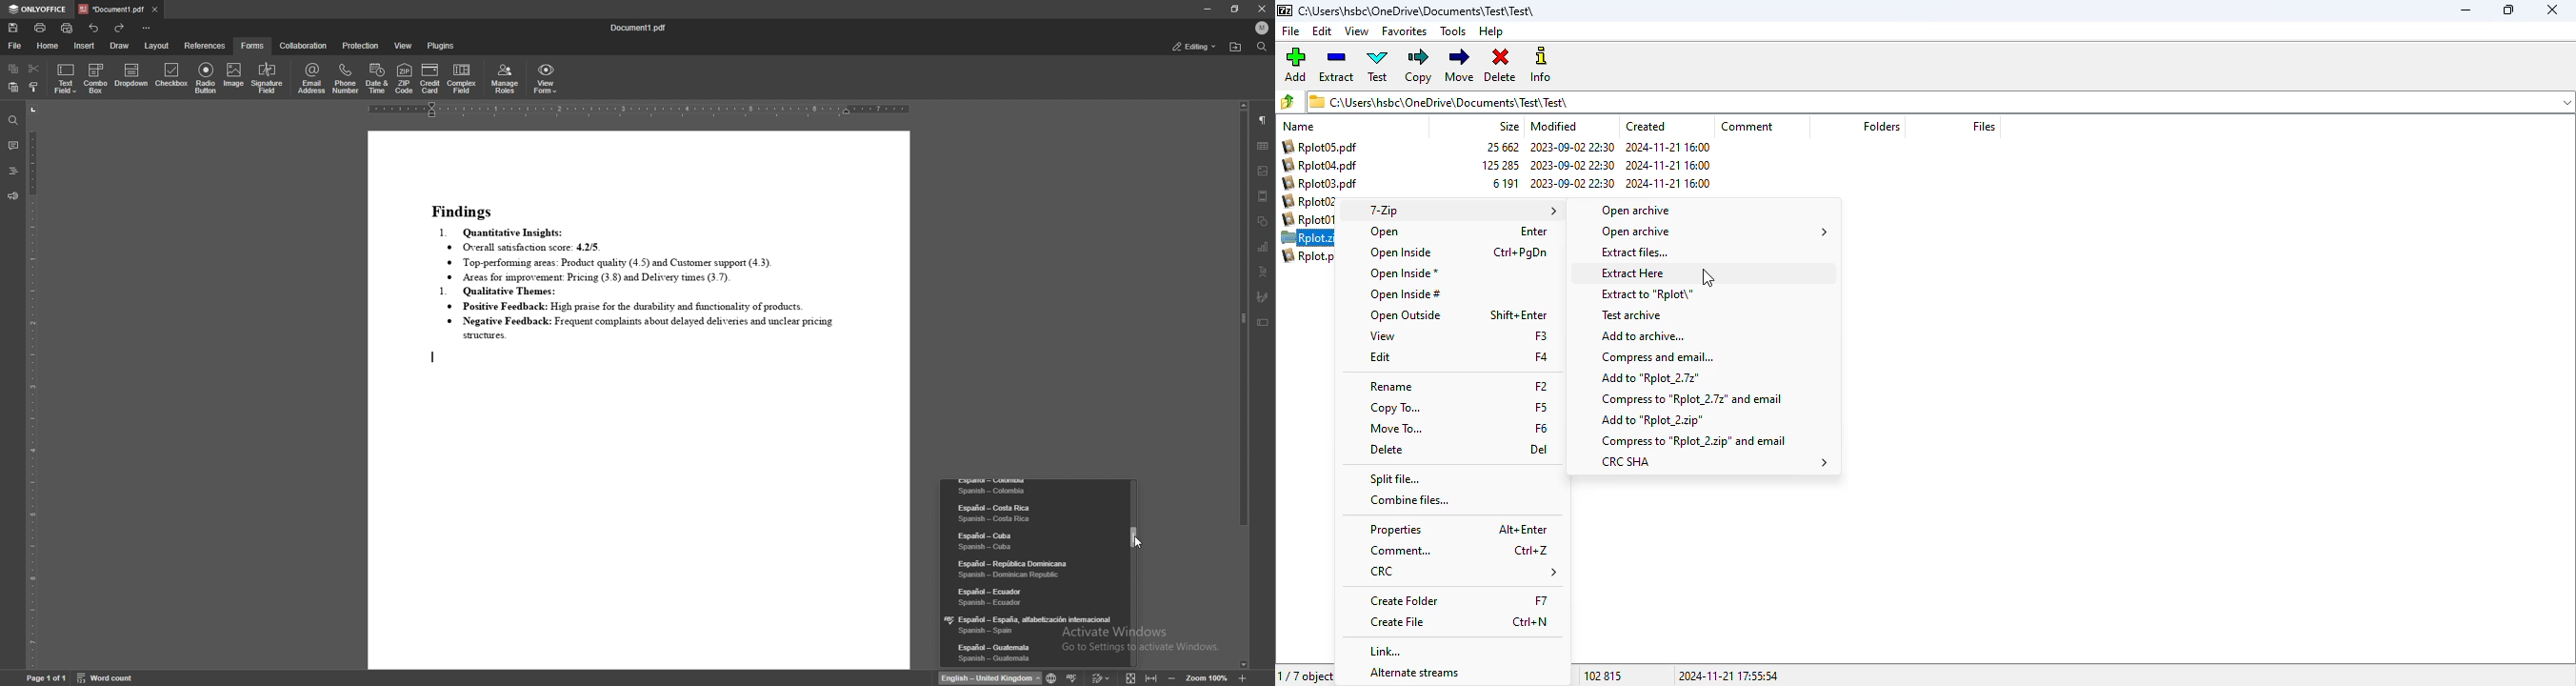 The width and height of the screenshot is (2576, 700). I want to click on test, so click(1378, 65).